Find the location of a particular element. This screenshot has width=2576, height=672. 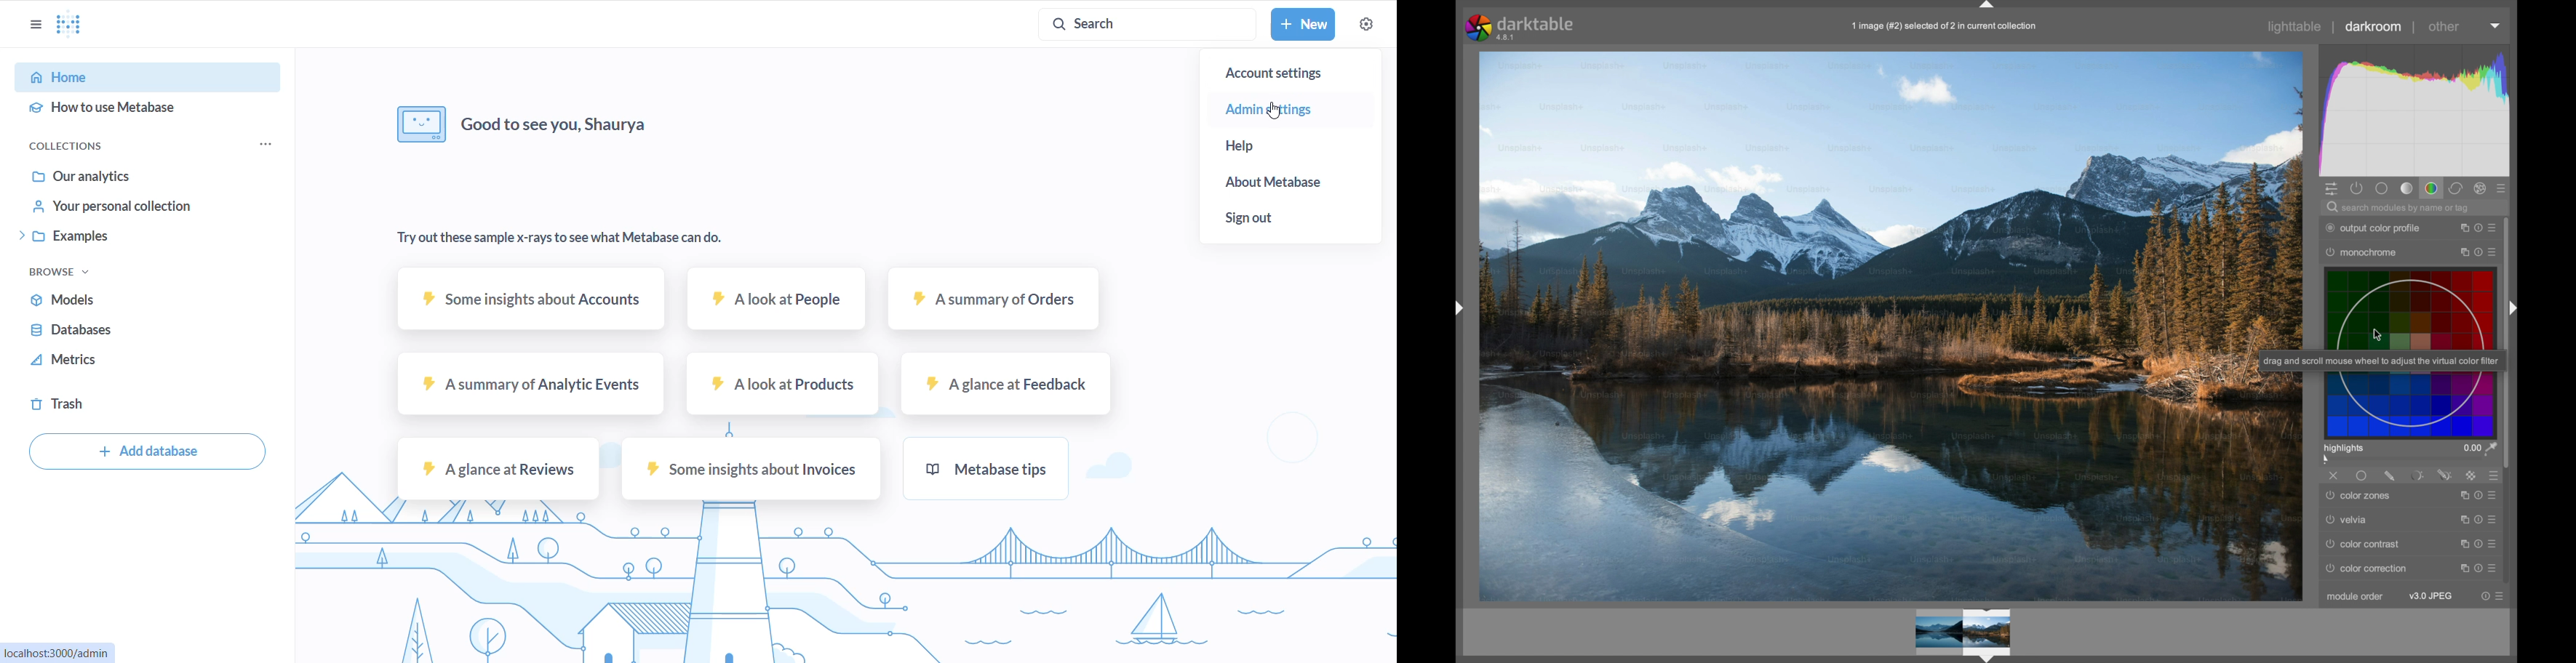

dropdown menu  is located at coordinates (2496, 25).